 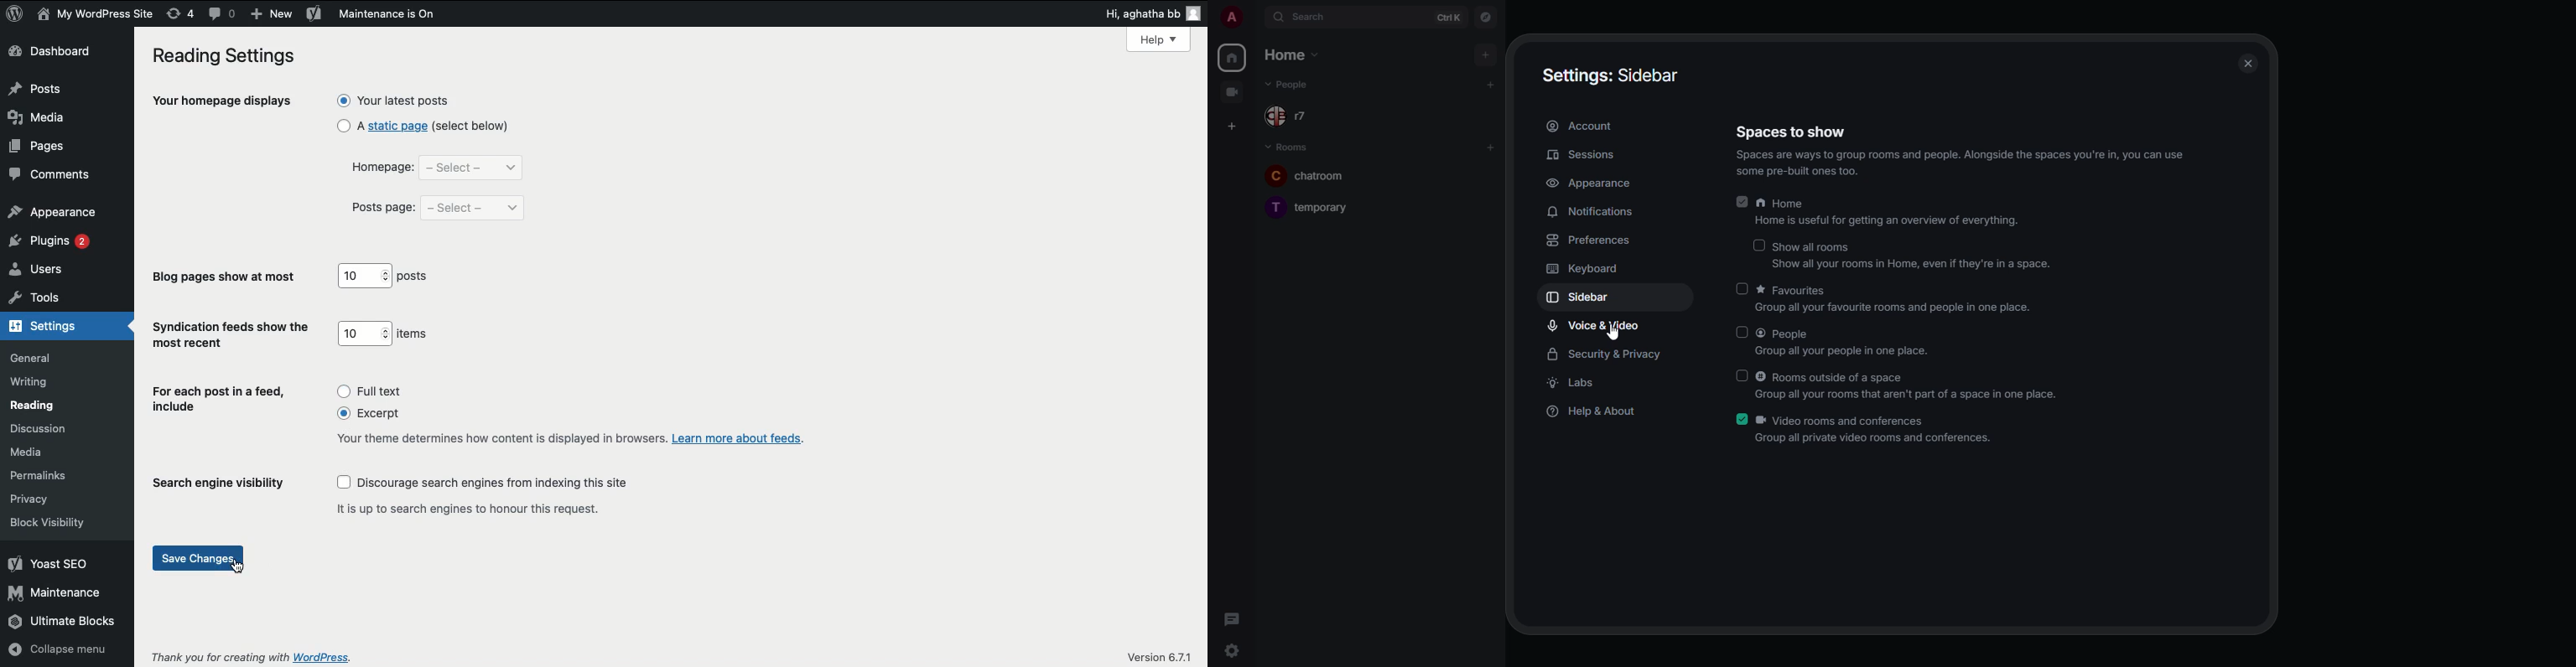 I want to click on home, so click(x=1290, y=56).